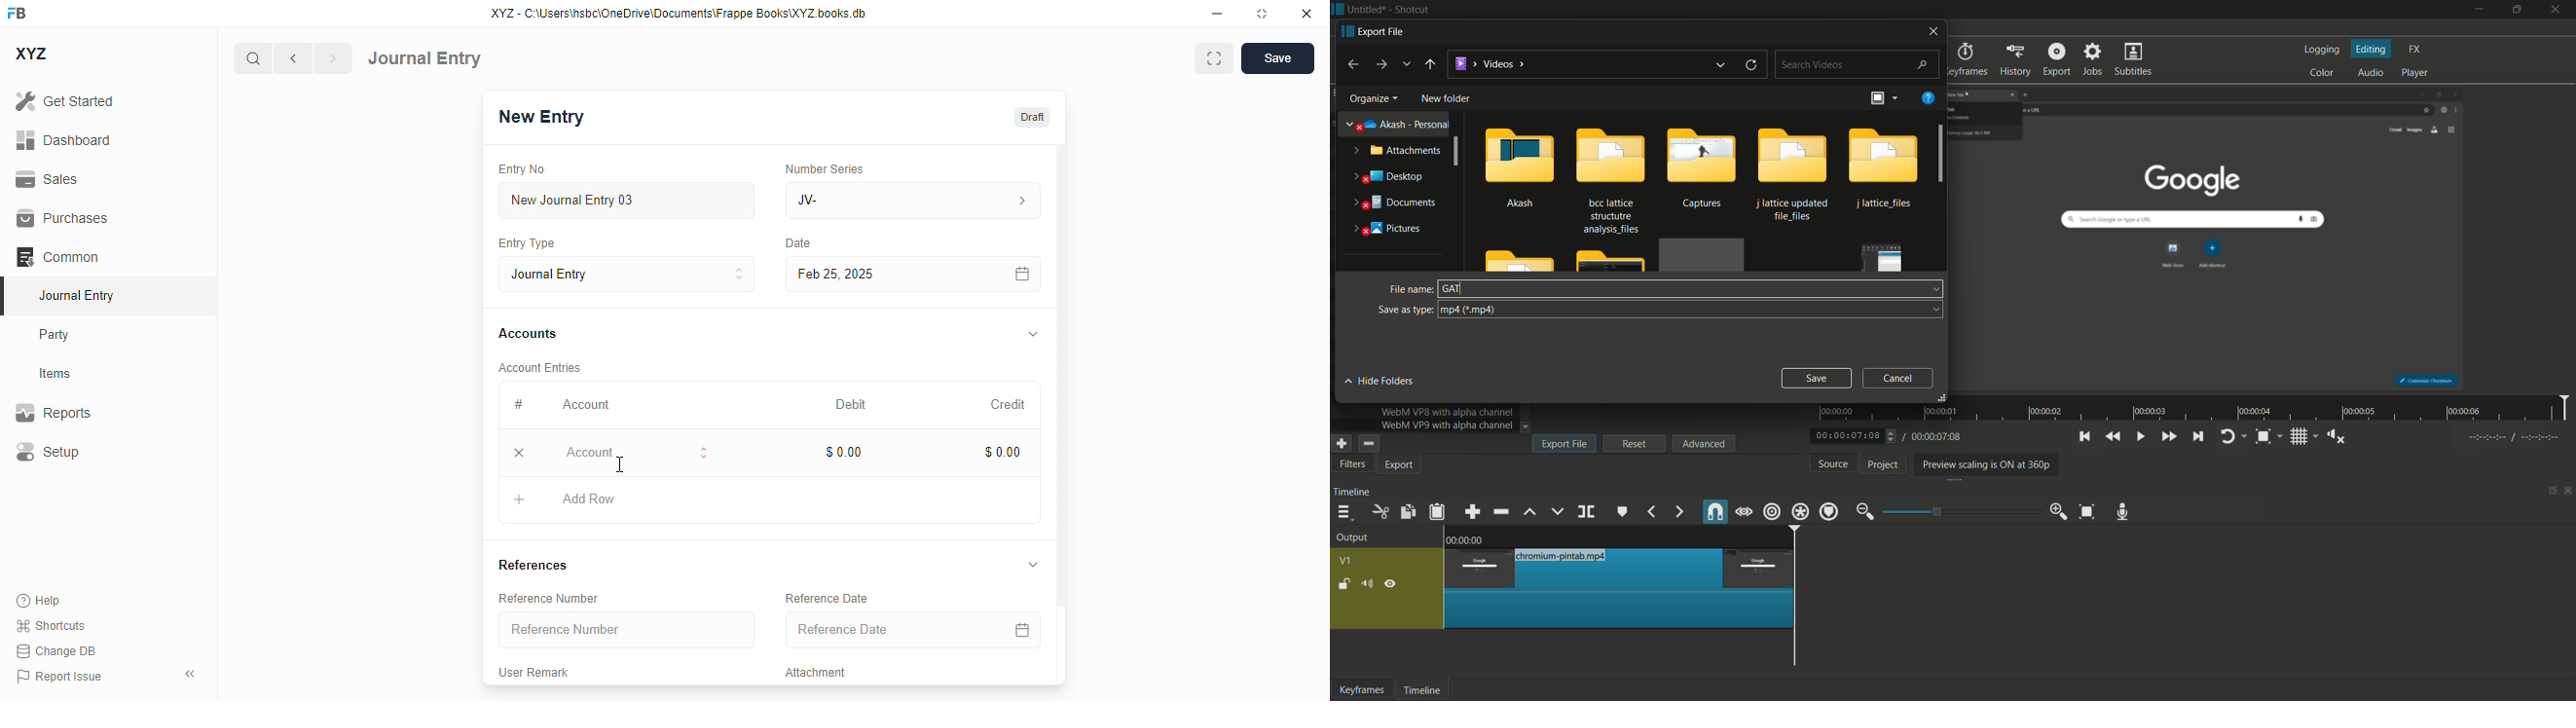 The height and width of the screenshot is (728, 2576). Describe the element at coordinates (54, 412) in the screenshot. I see `reports` at that location.